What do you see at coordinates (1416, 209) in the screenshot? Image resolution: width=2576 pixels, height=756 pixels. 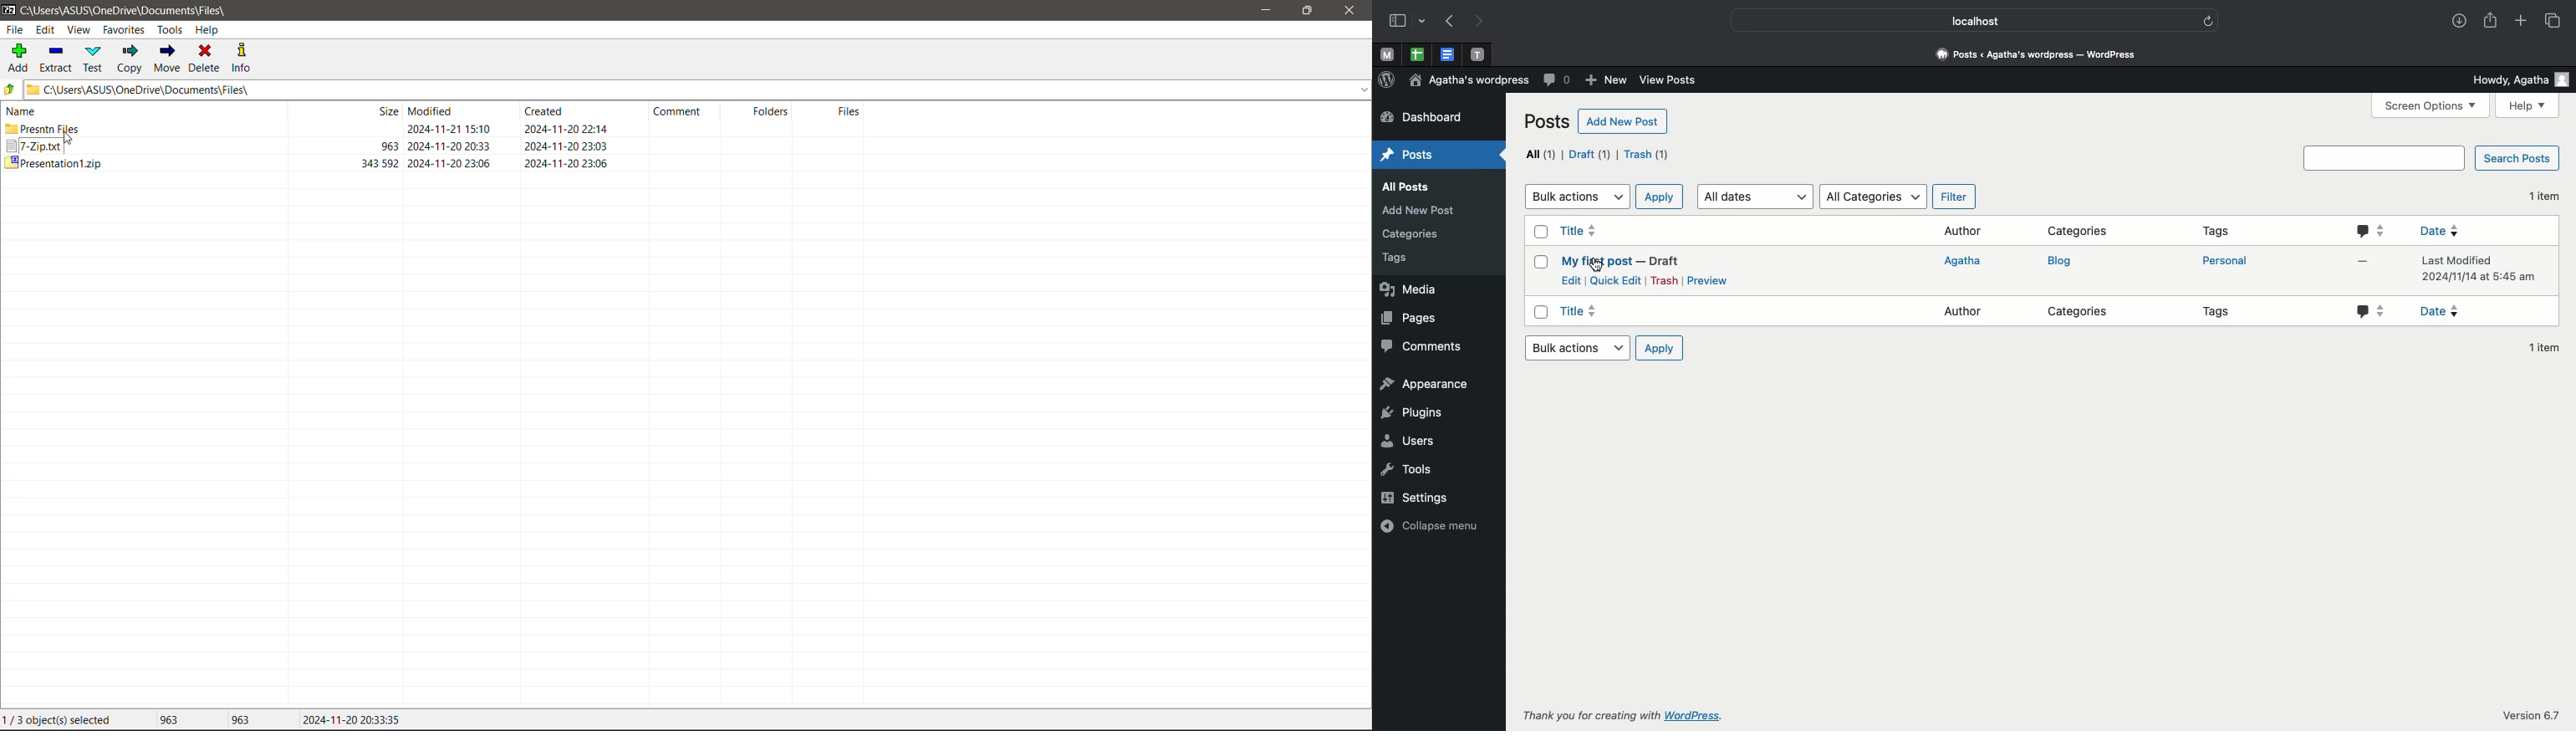 I see `Add New Post` at bounding box center [1416, 209].